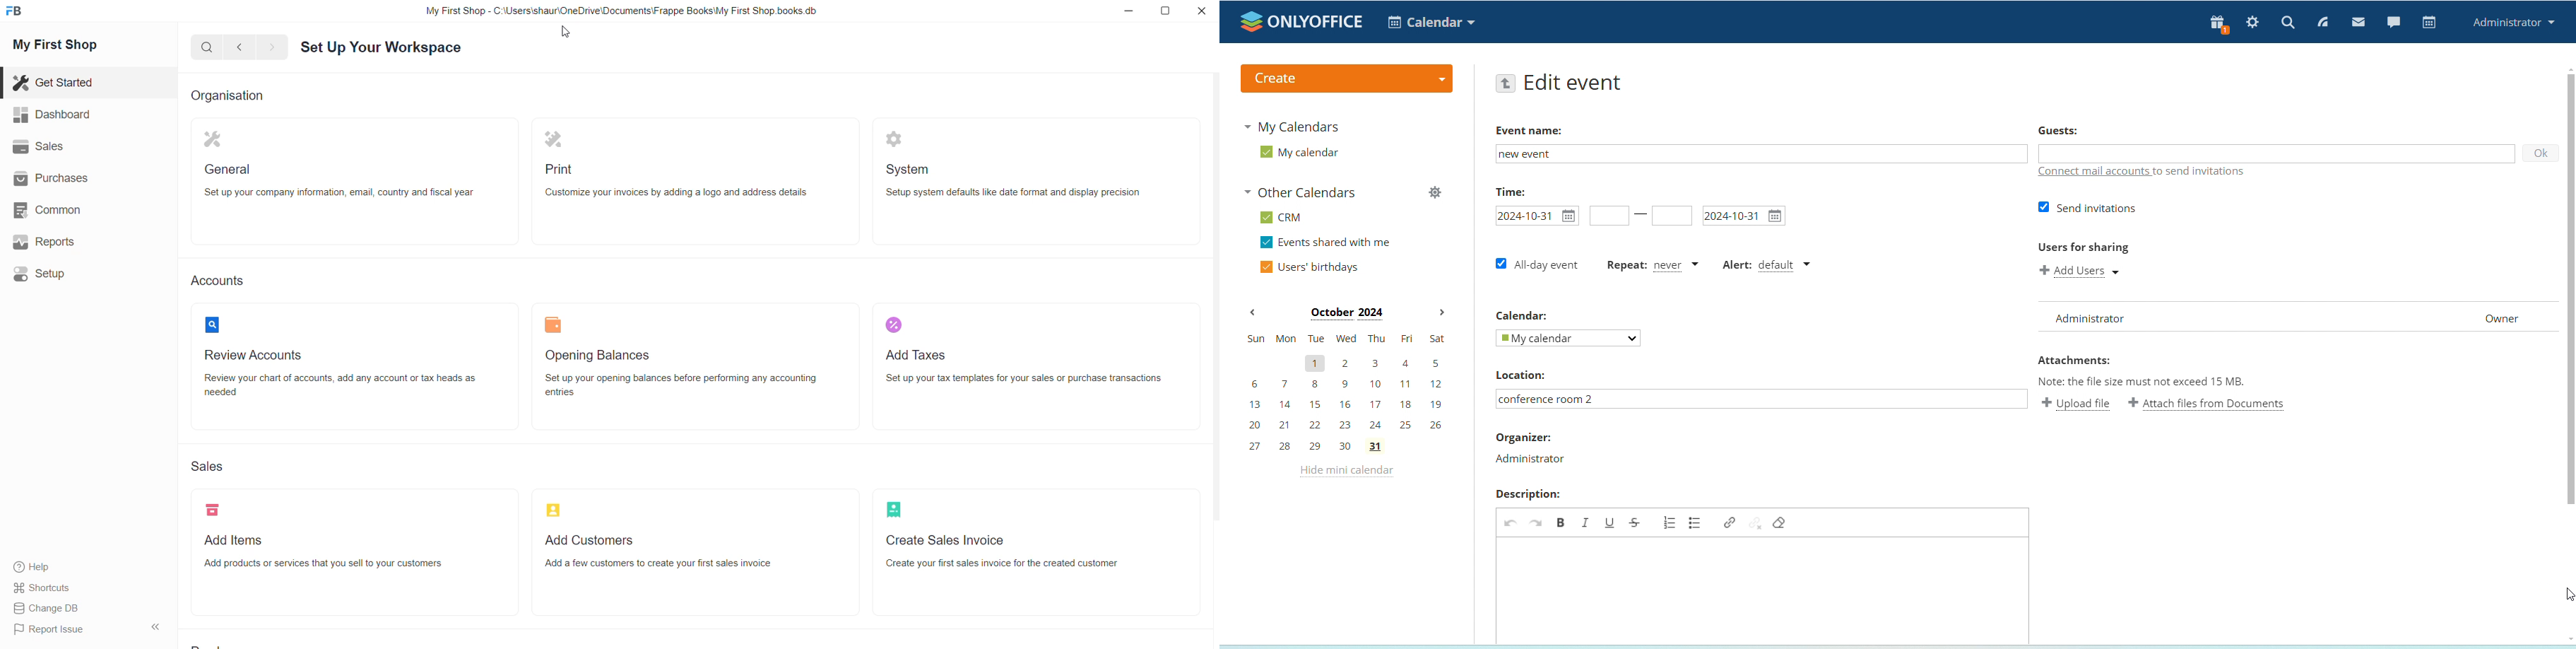 The height and width of the screenshot is (672, 2576). I want to click on Add item, so click(335, 547).